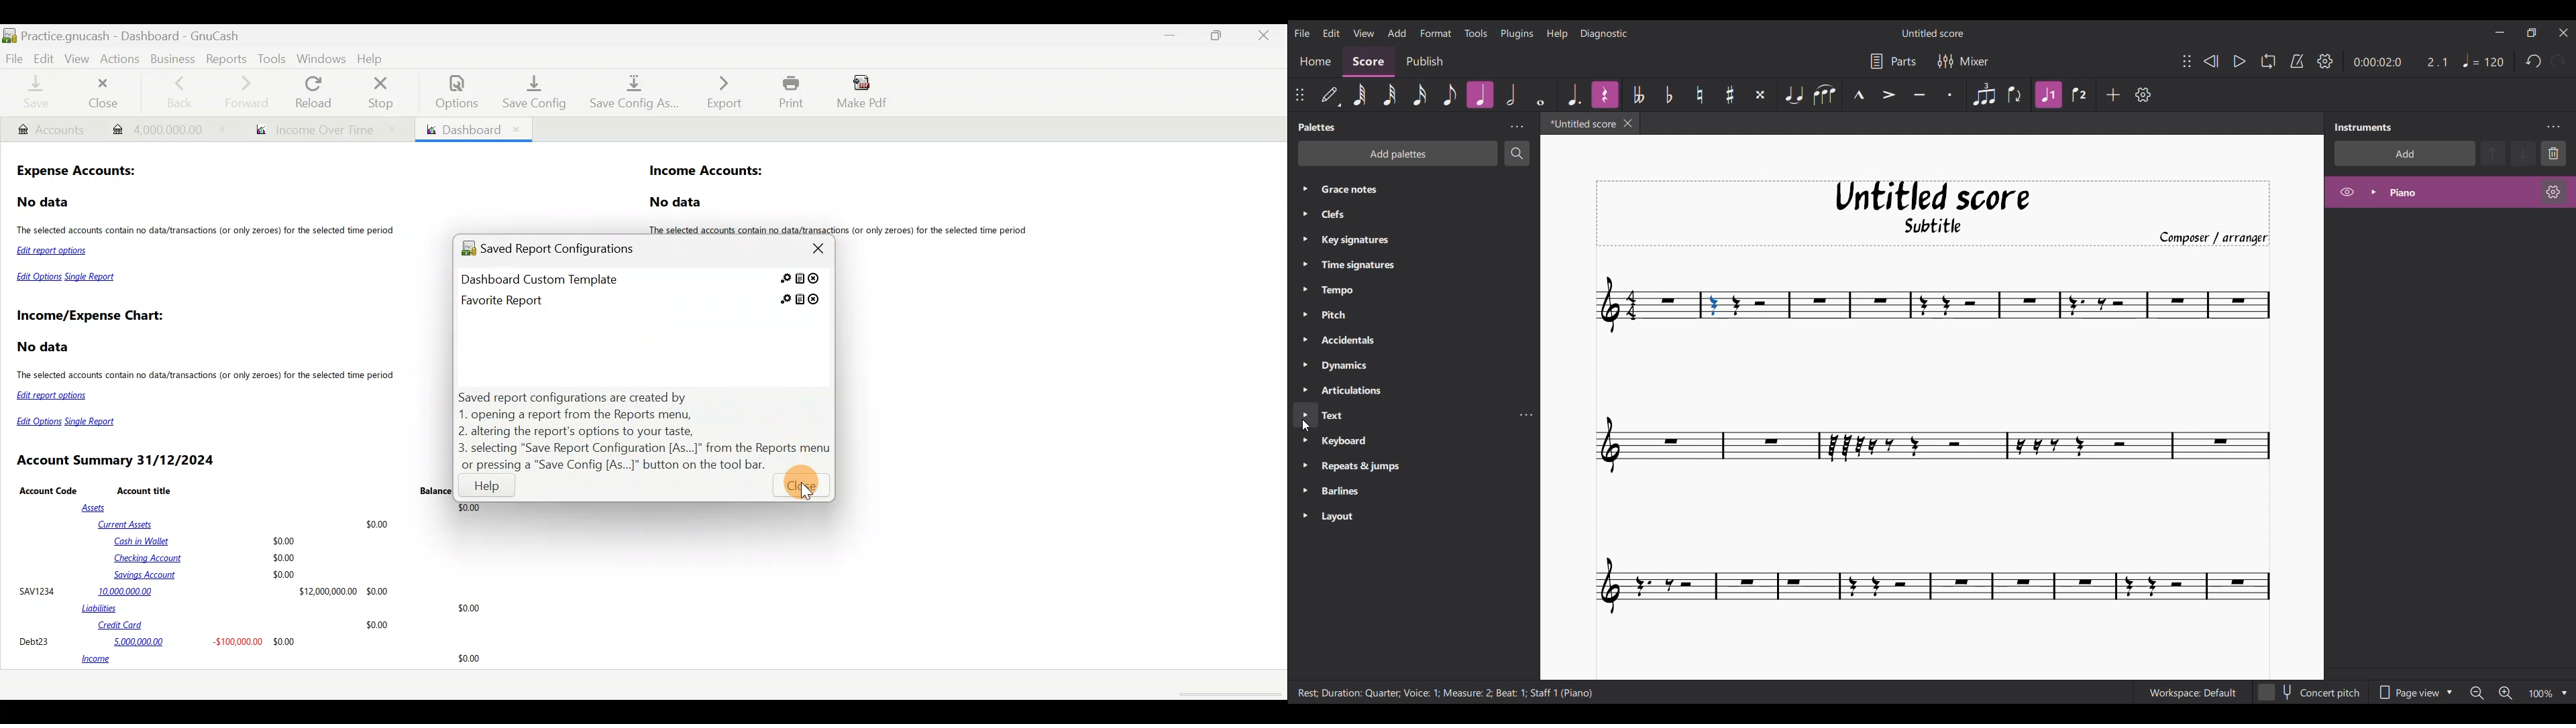 The image size is (2576, 728). Describe the element at coordinates (1173, 36) in the screenshot. I see `Minimise` at that location.